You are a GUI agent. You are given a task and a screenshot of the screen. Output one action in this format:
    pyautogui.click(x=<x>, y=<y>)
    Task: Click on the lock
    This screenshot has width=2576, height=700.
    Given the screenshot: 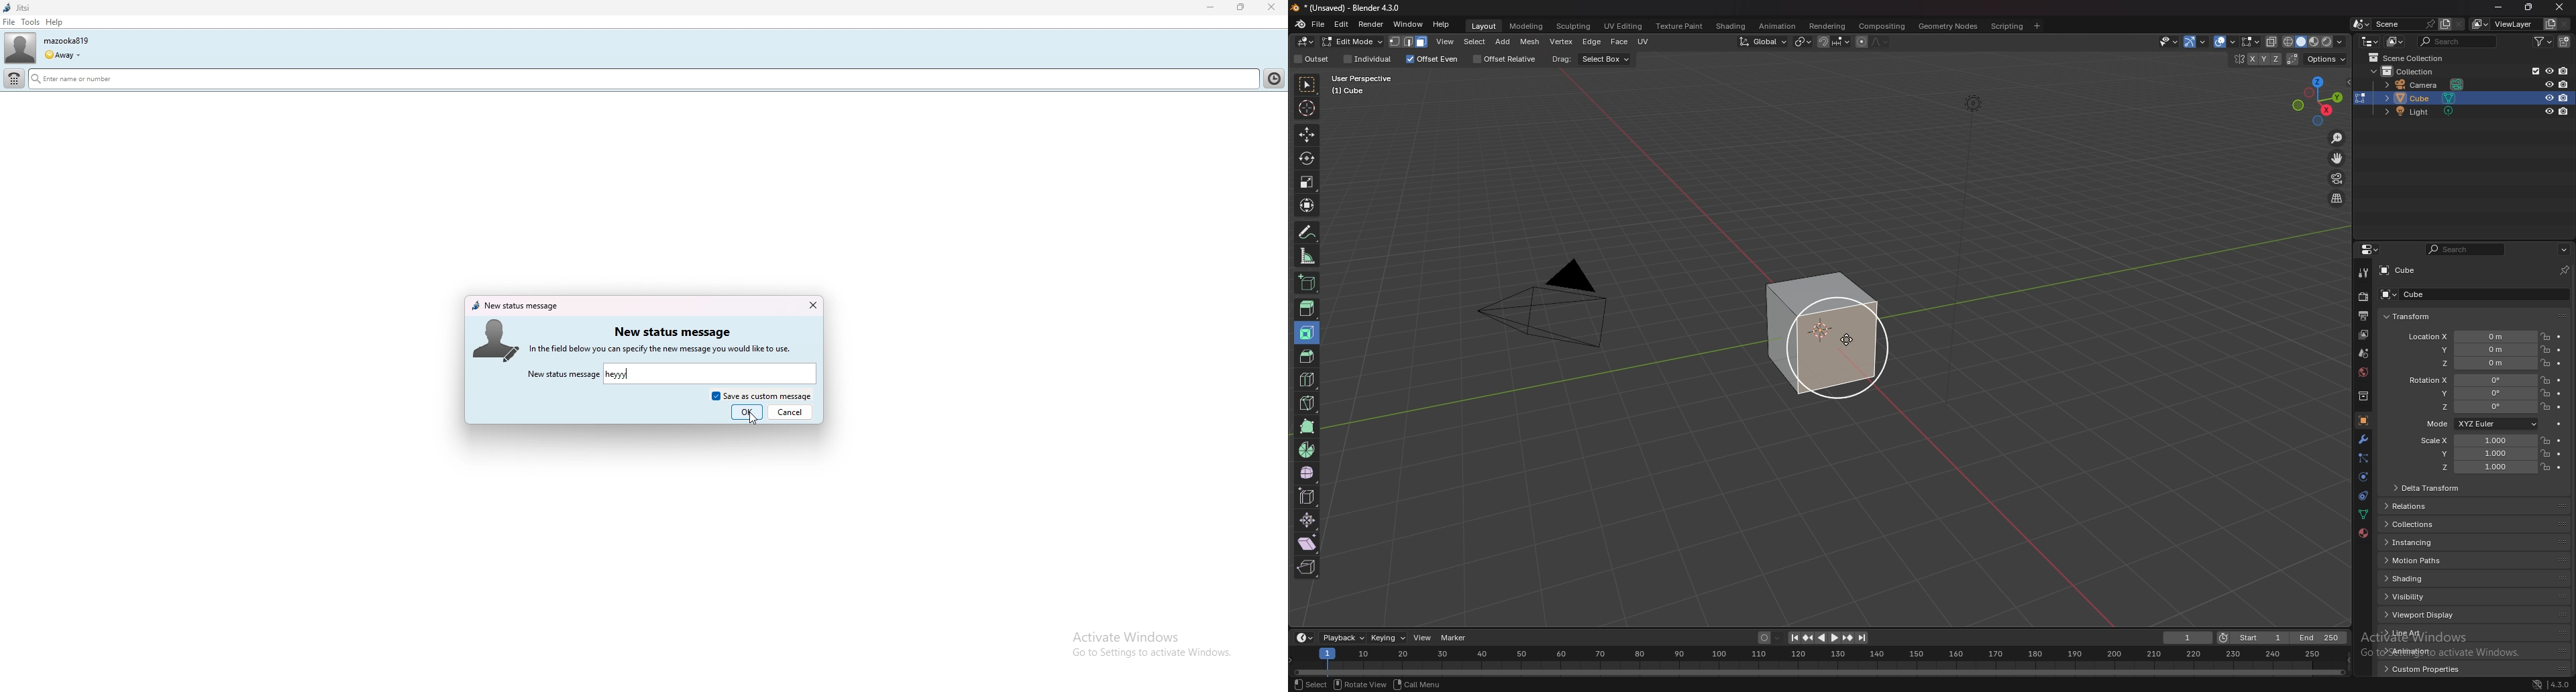 What is the action you would take?
    pyautogui.click(x=2545, y=407)
    